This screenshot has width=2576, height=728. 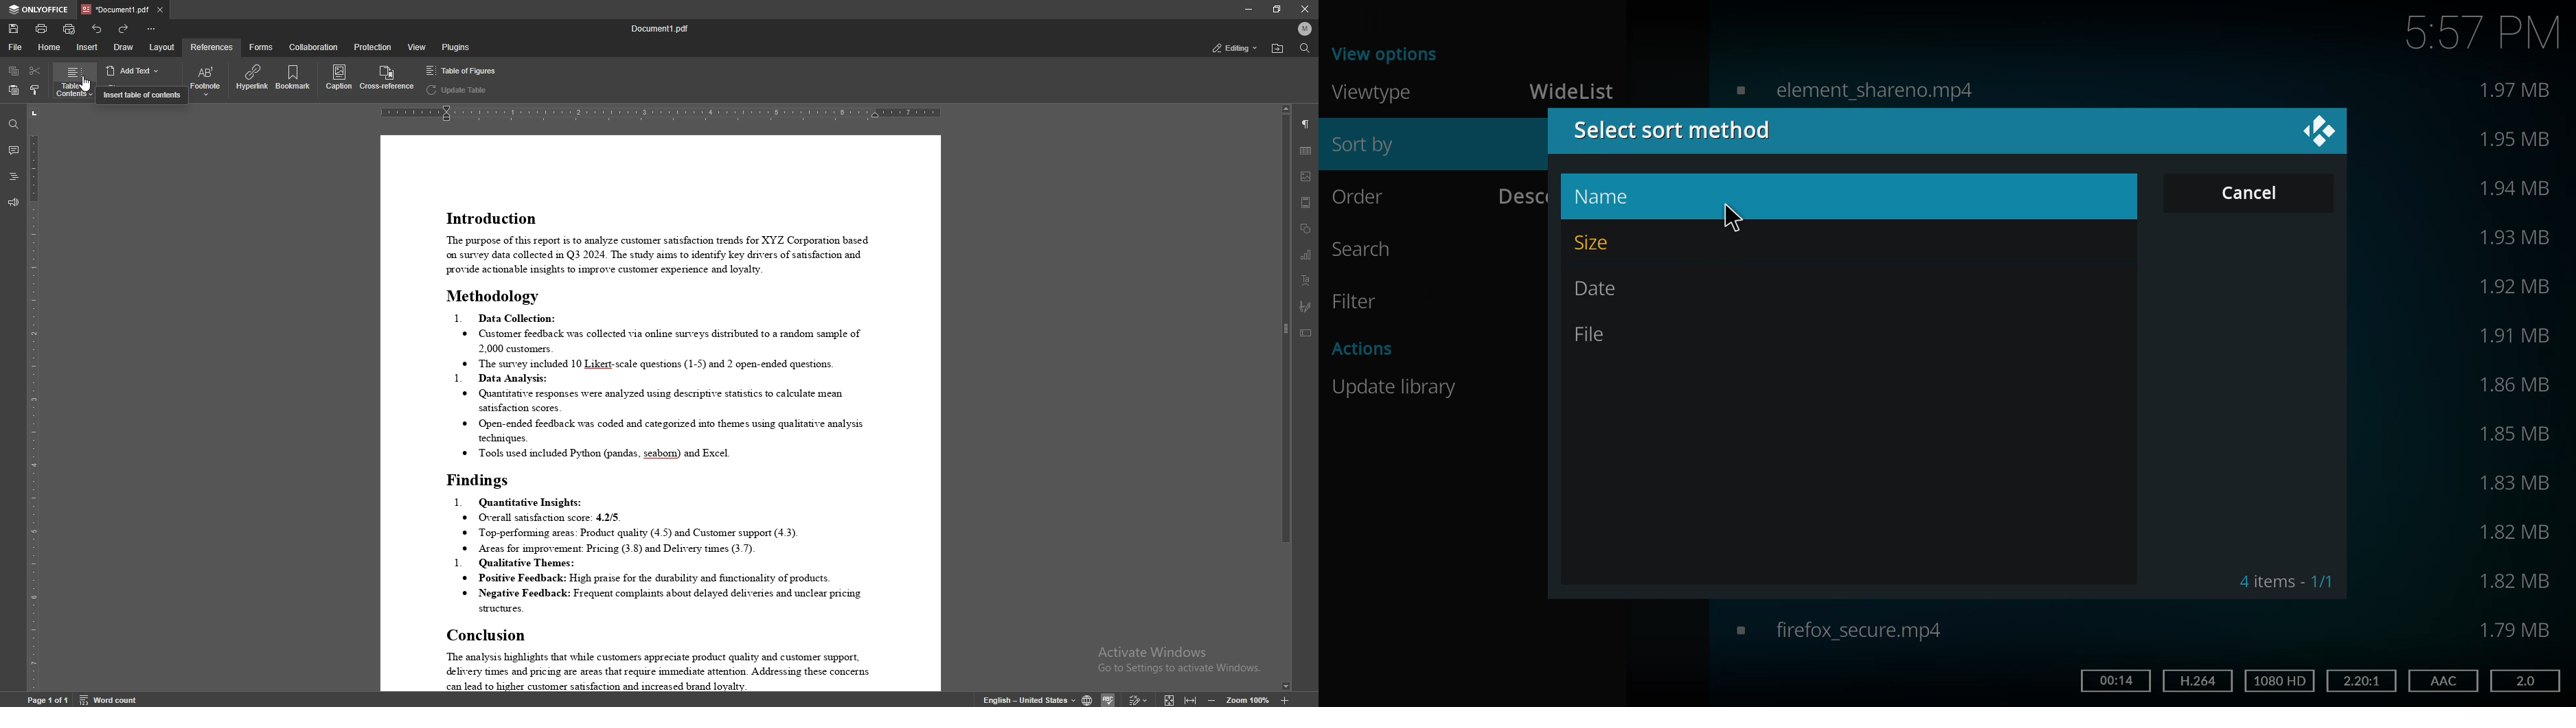 What do you see at coordinates (1602, 242) in the screenshot?
I see `size` at bounding box center [1602, 242].